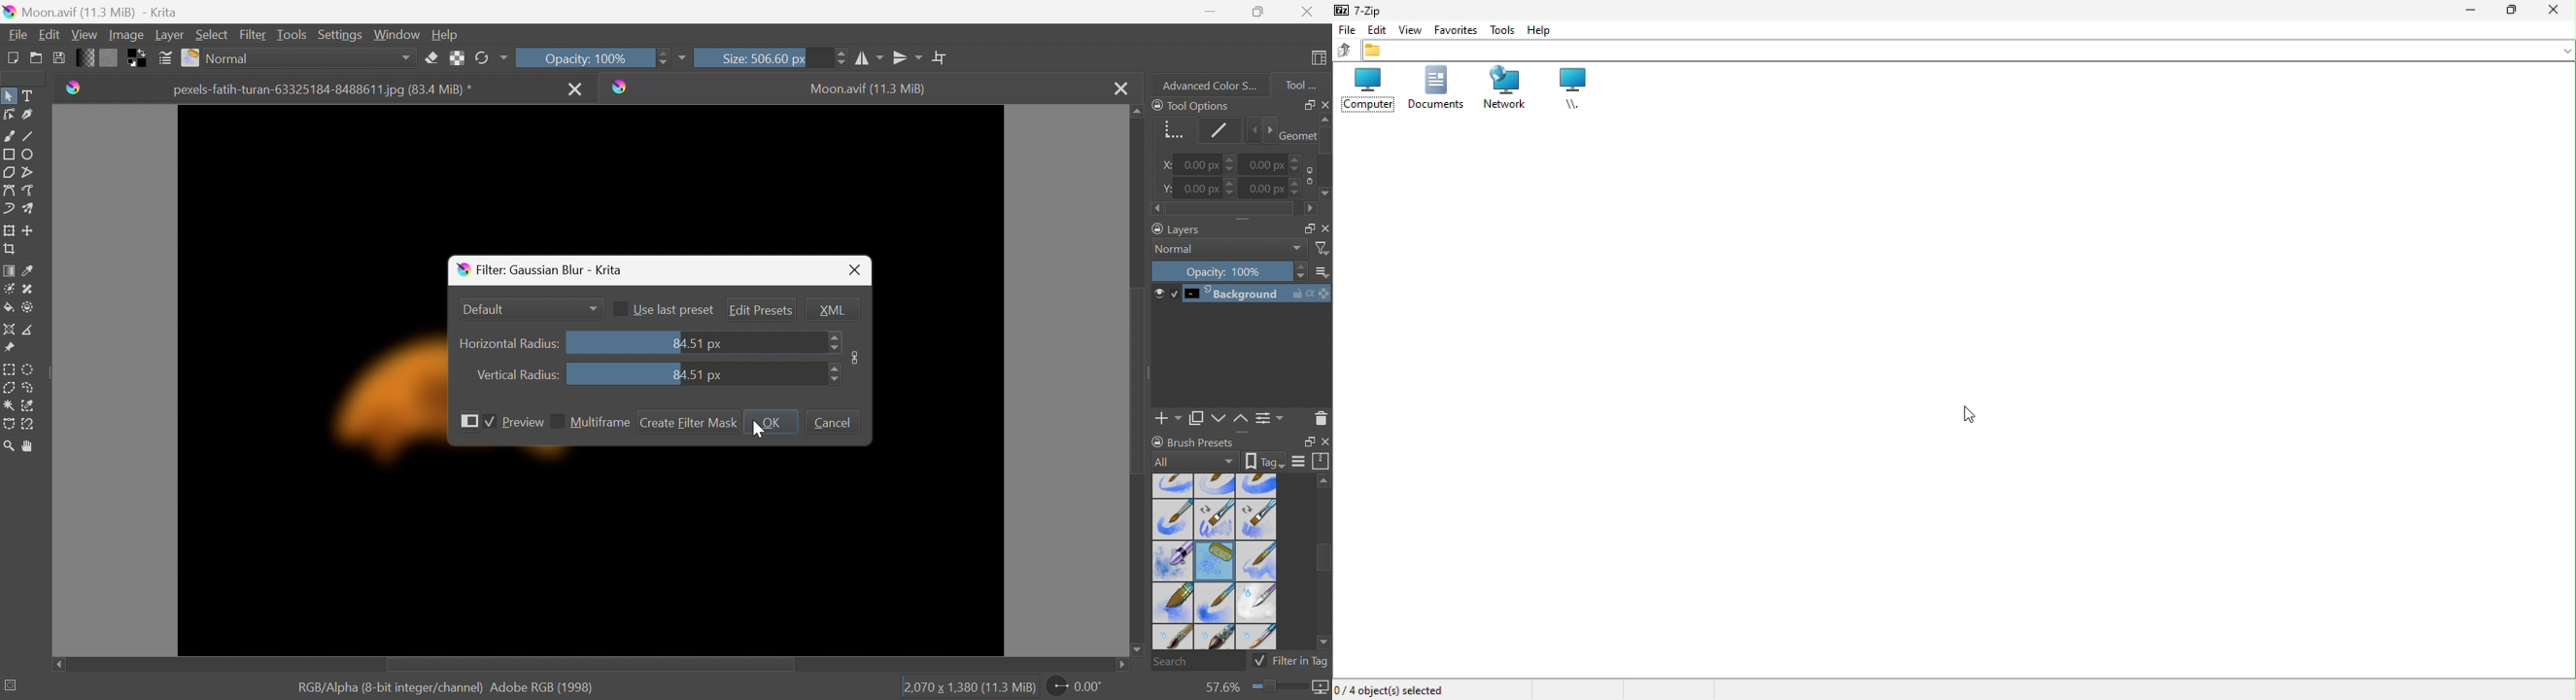 This screenshot has height=700, width=2576. I want to click on Edit presets, so click(761, 310).